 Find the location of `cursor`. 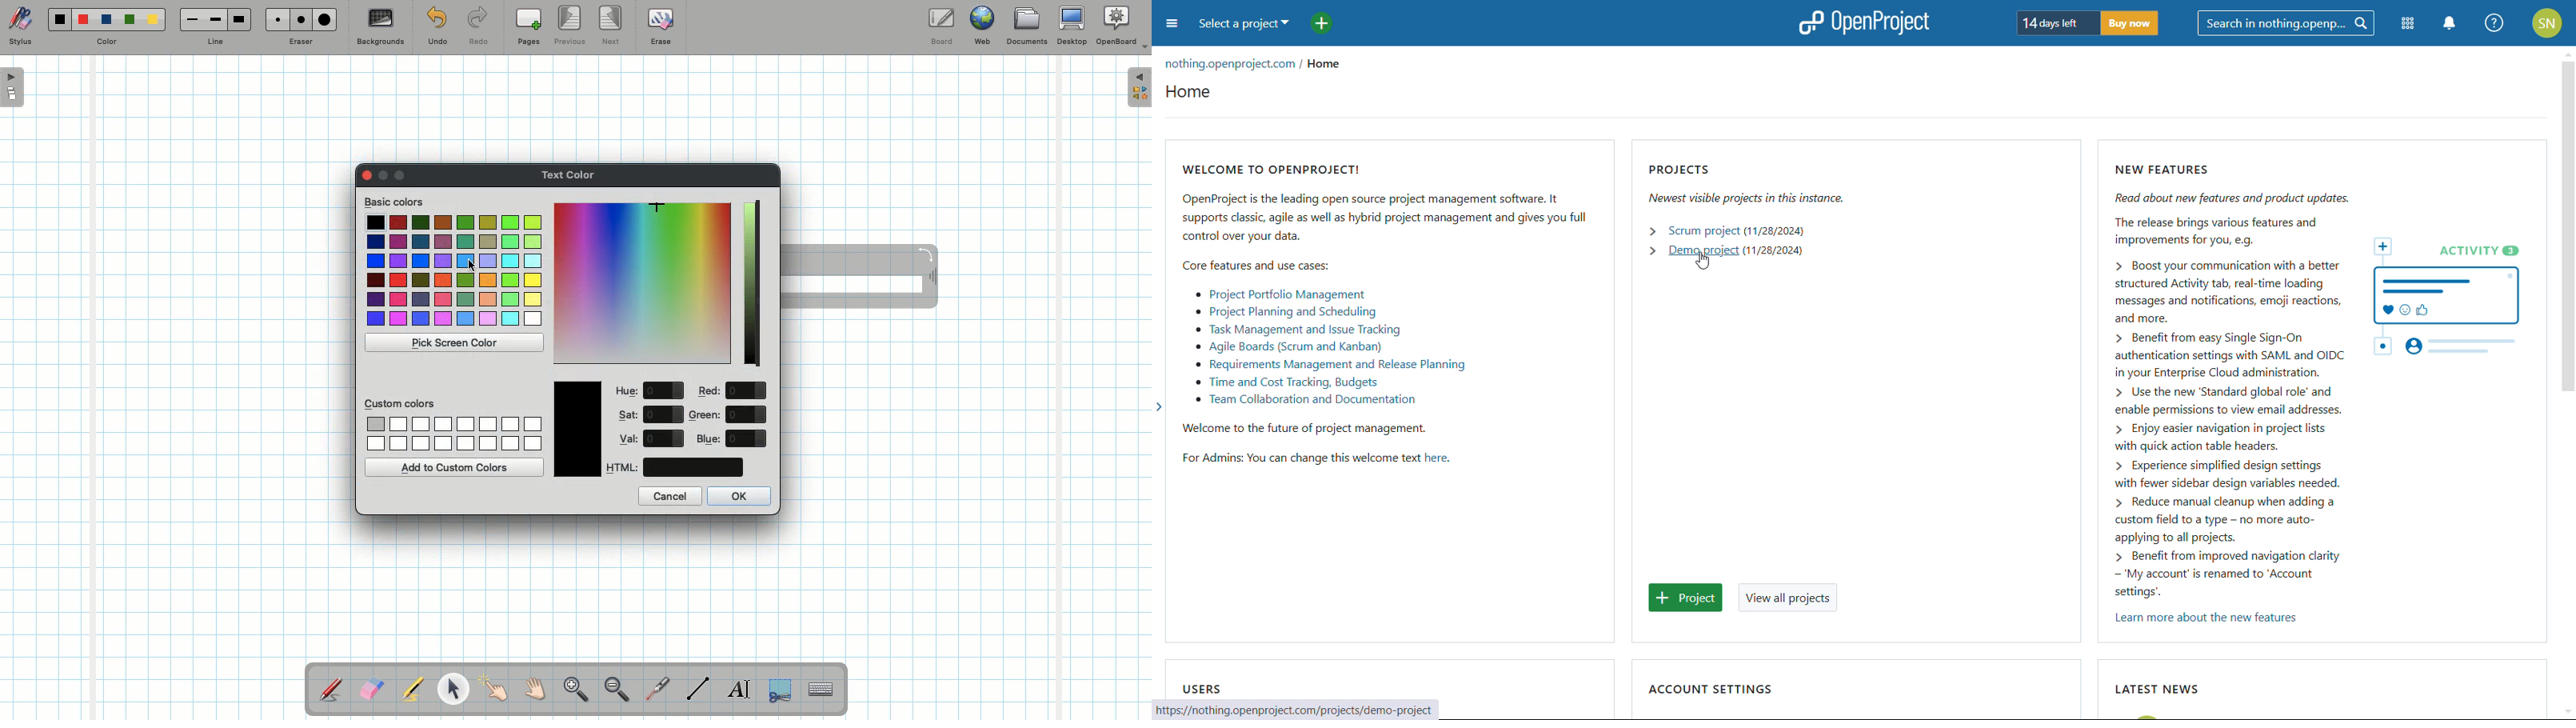

cursor is located at coordinates (1703, 261).